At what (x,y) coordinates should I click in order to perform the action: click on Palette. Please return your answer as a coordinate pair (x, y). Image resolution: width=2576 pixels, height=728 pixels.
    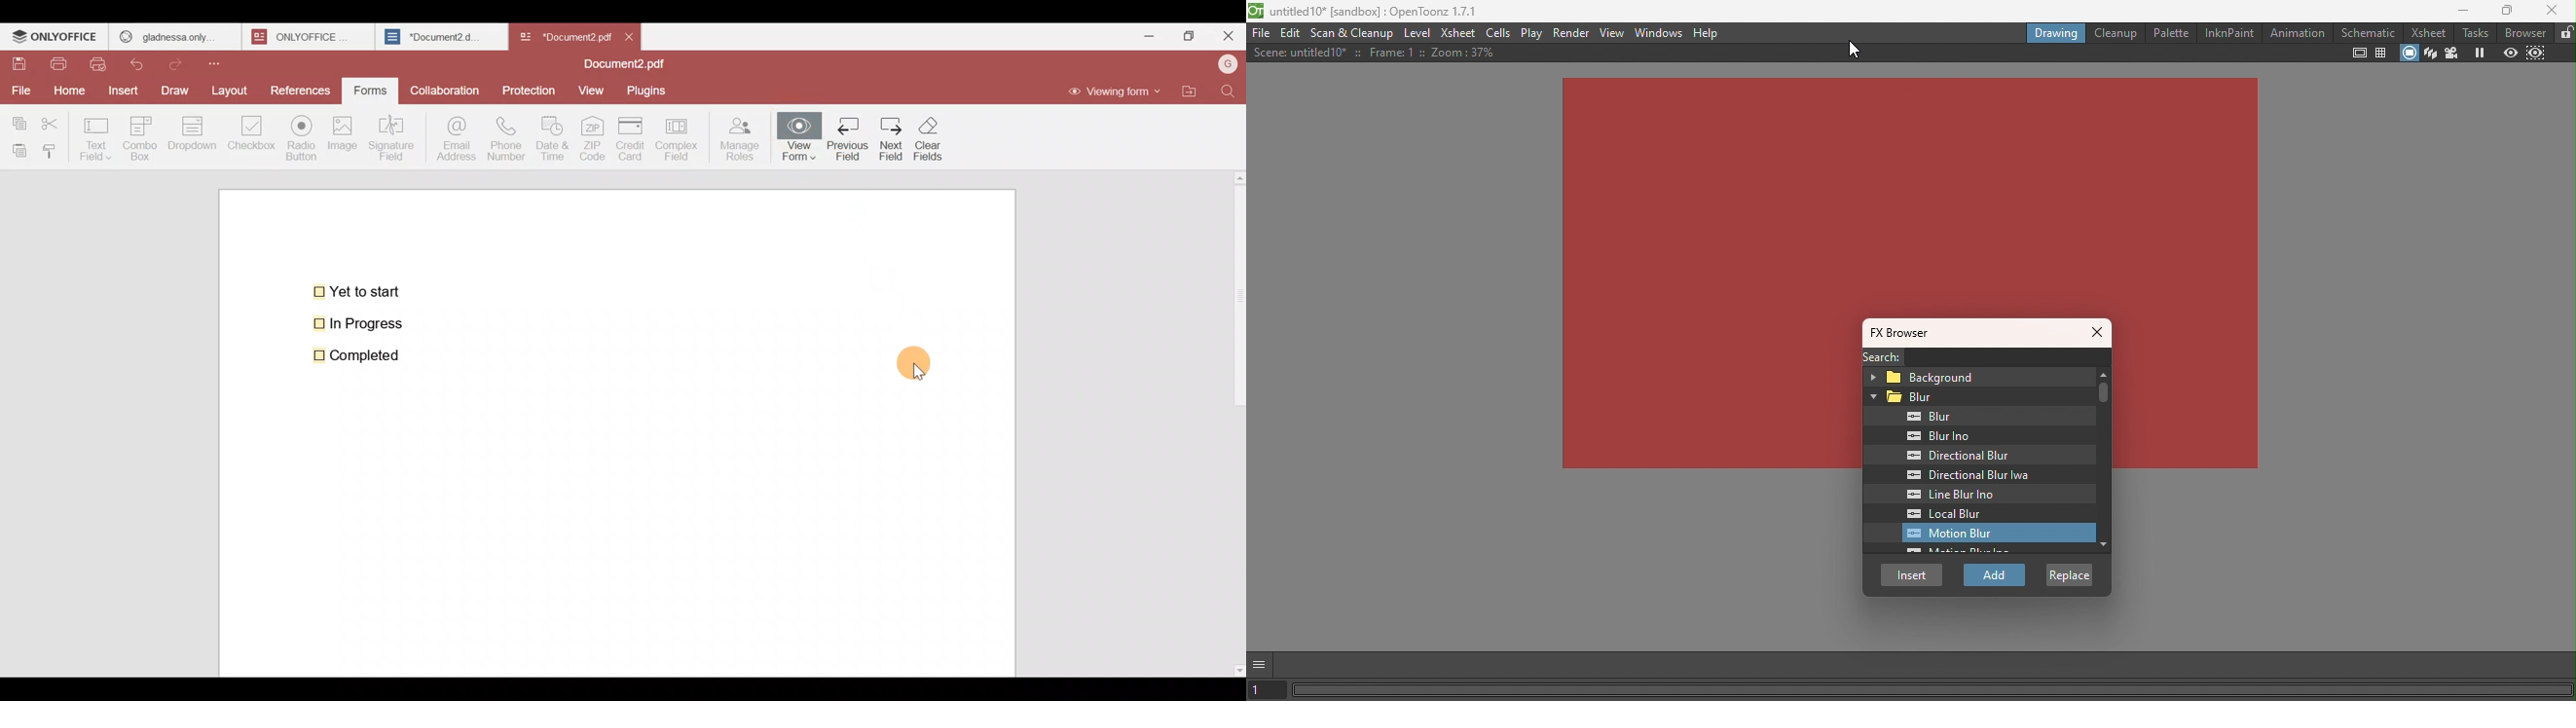
    Looking at the image, I should click on (2170, 33).